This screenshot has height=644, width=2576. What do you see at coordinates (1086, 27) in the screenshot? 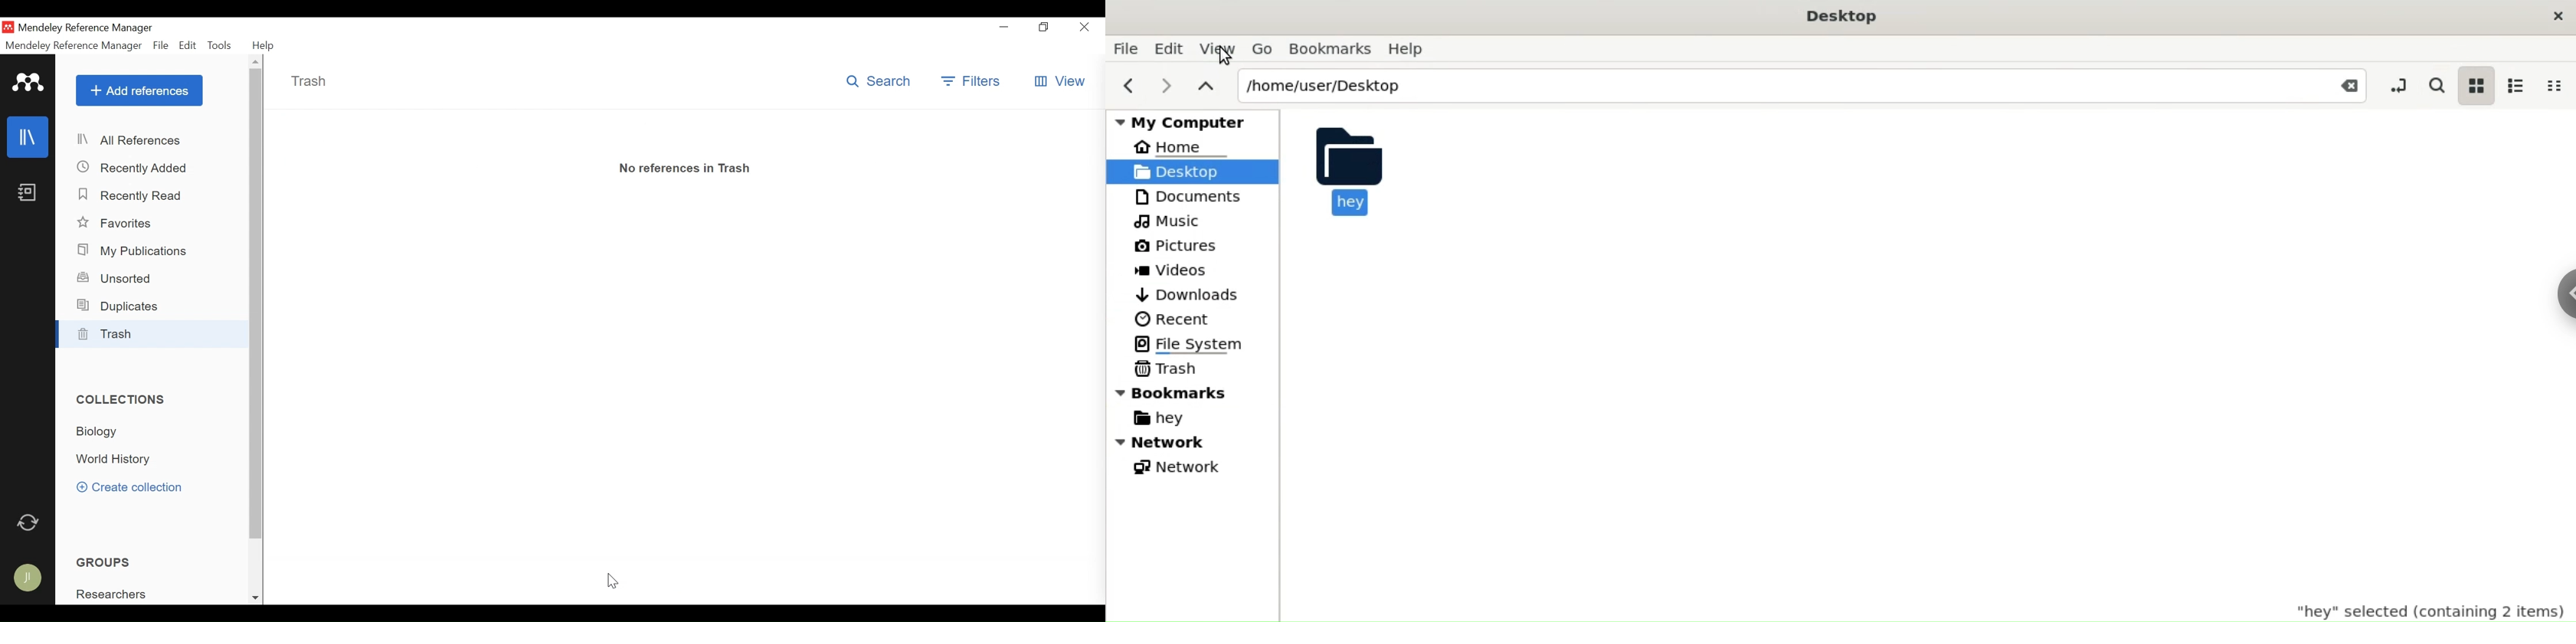
I see `Close` at bounding box center [1086, 27].